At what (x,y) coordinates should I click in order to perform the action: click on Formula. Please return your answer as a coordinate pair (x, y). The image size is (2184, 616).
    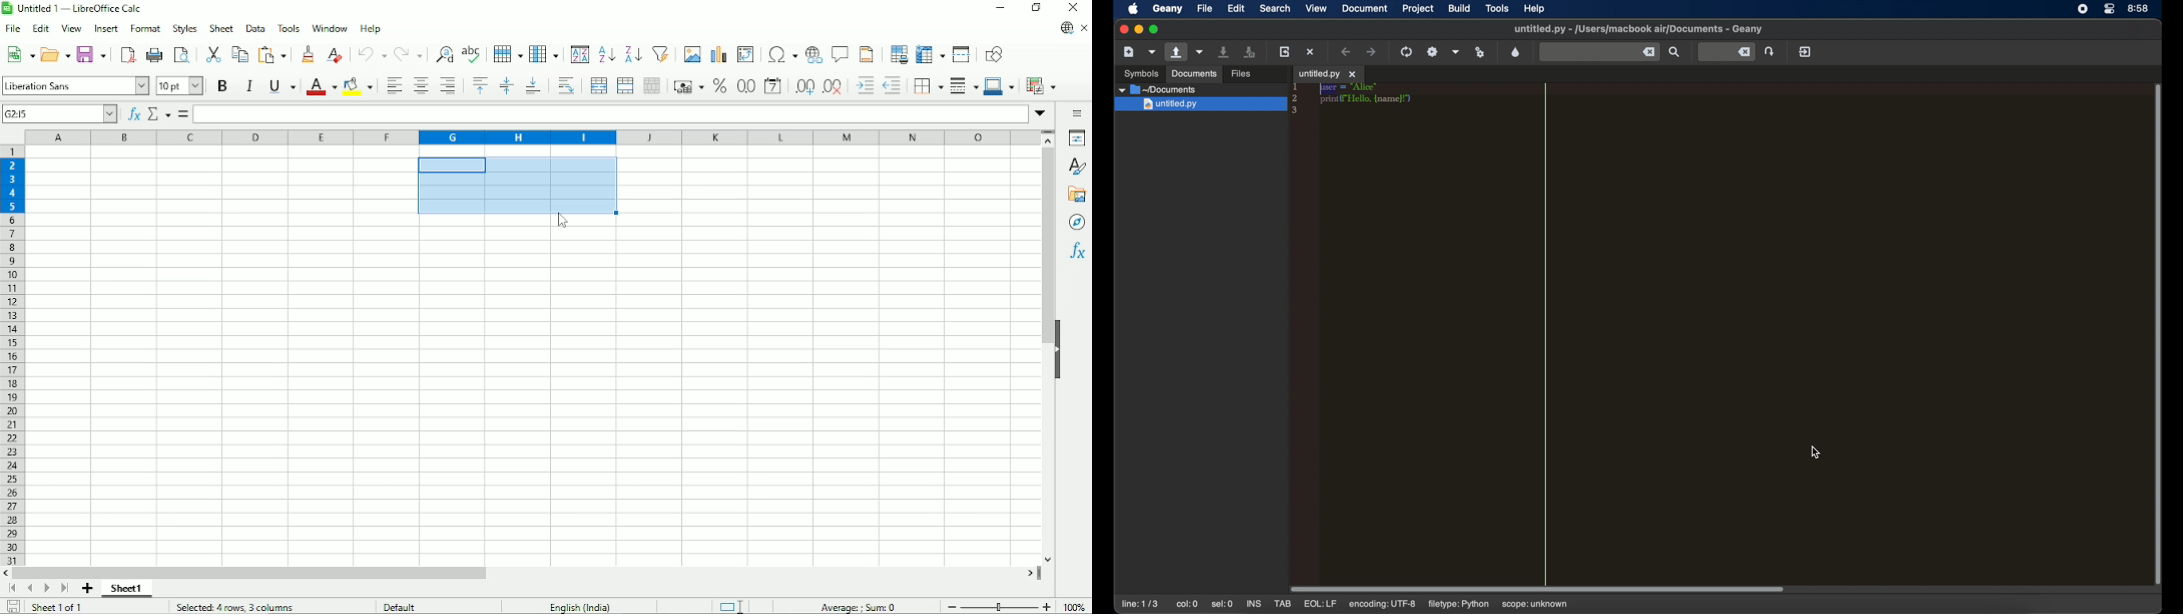
    Looking at the image, I should click on (183, 114).